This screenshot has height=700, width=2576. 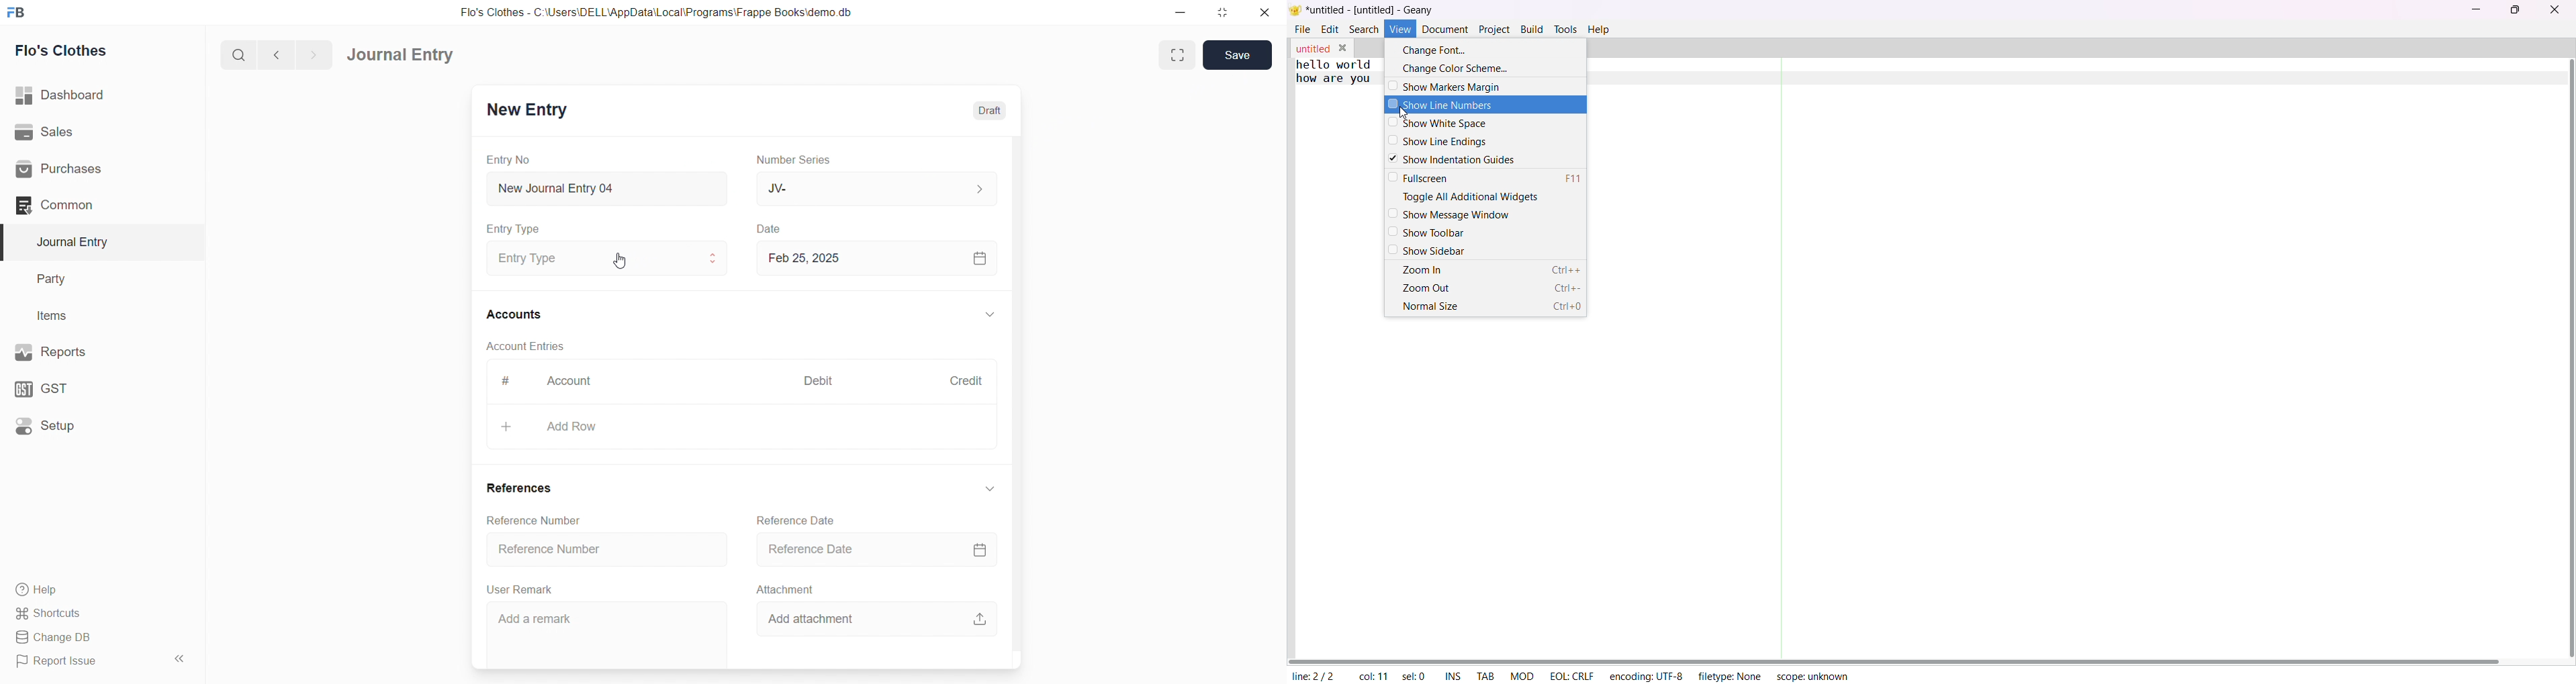 I want to click on Setup, so click(x=95, y=424).